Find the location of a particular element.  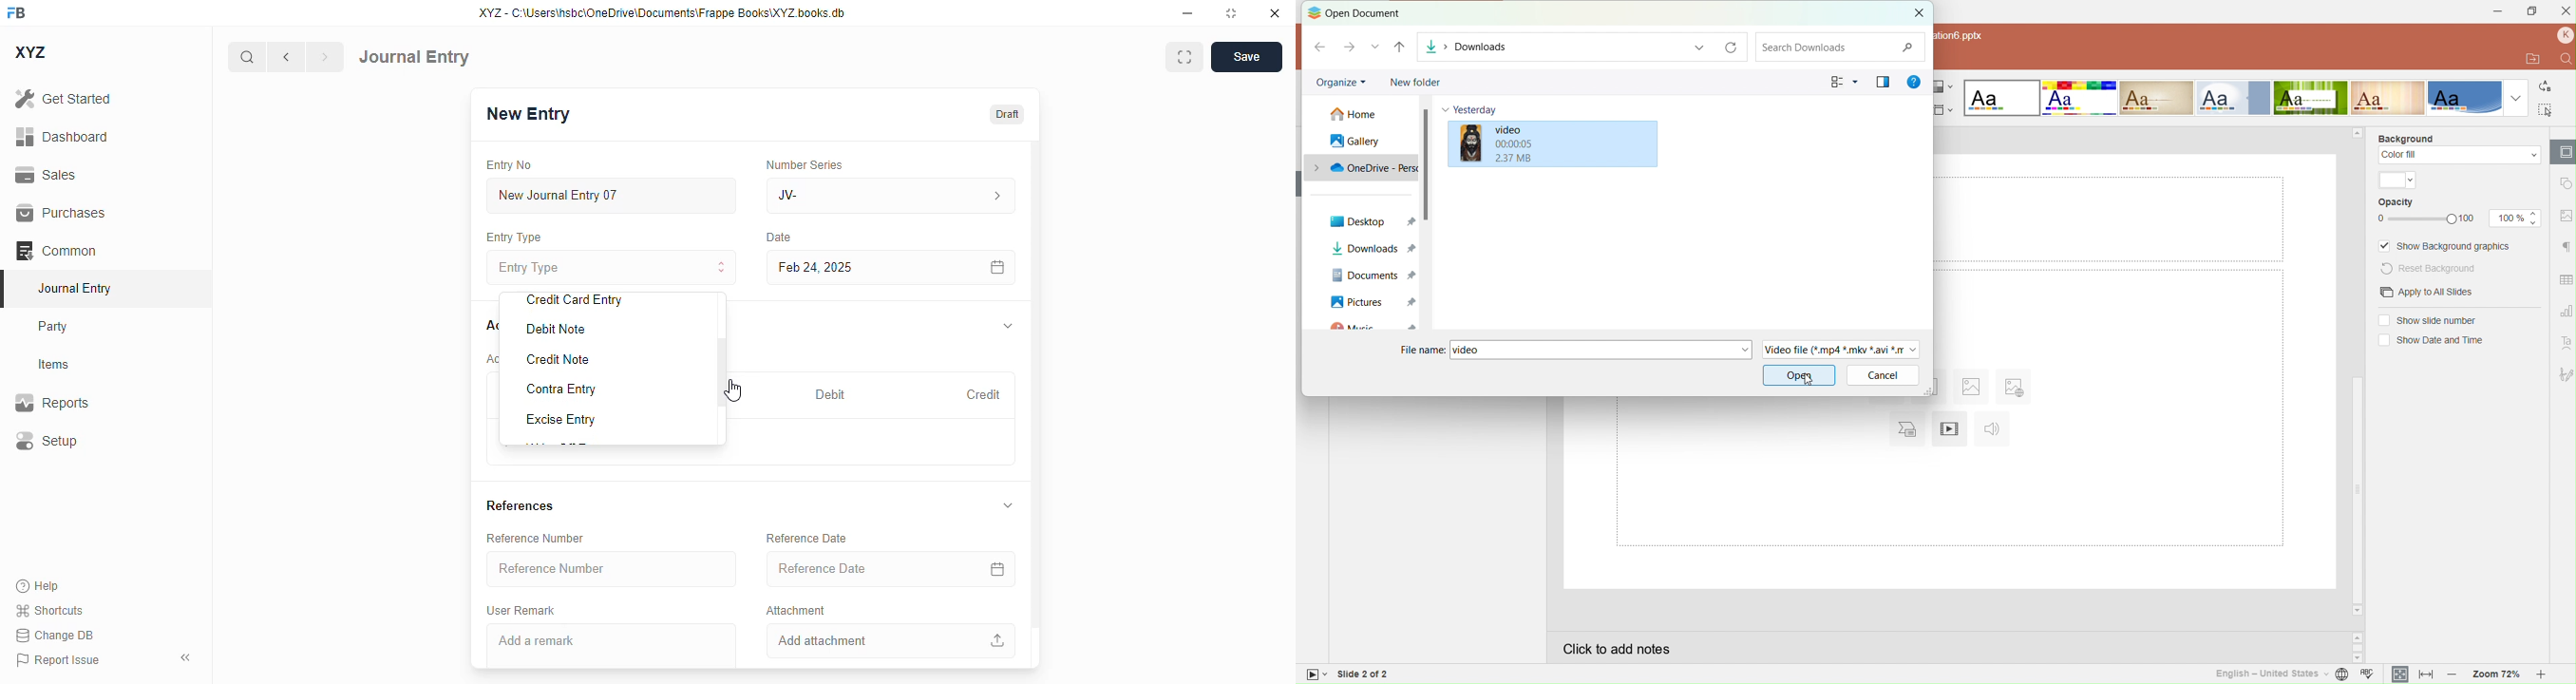

Find is located at coordinates (2563, 59).